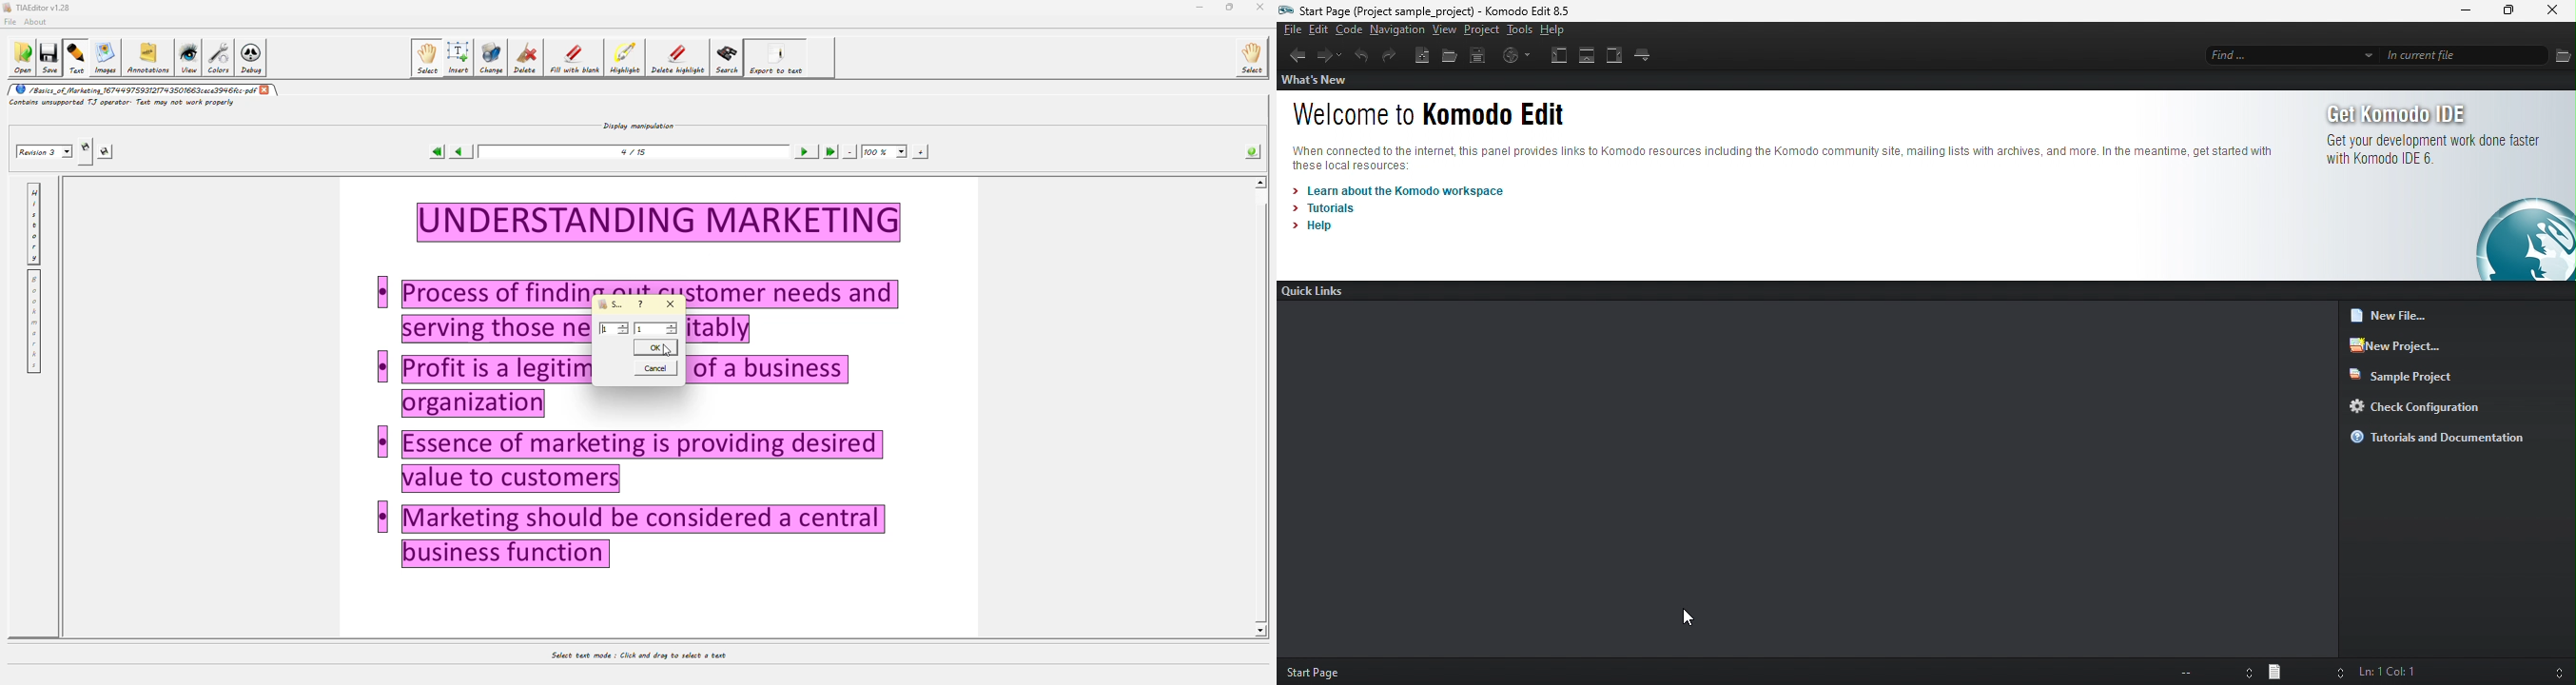 Image resolution: width=2576 pixels, height=700 pixels. What do you see at coordinates (1294, 53) in the screenshot?
I see `back` at bounding box center [1294, 53].